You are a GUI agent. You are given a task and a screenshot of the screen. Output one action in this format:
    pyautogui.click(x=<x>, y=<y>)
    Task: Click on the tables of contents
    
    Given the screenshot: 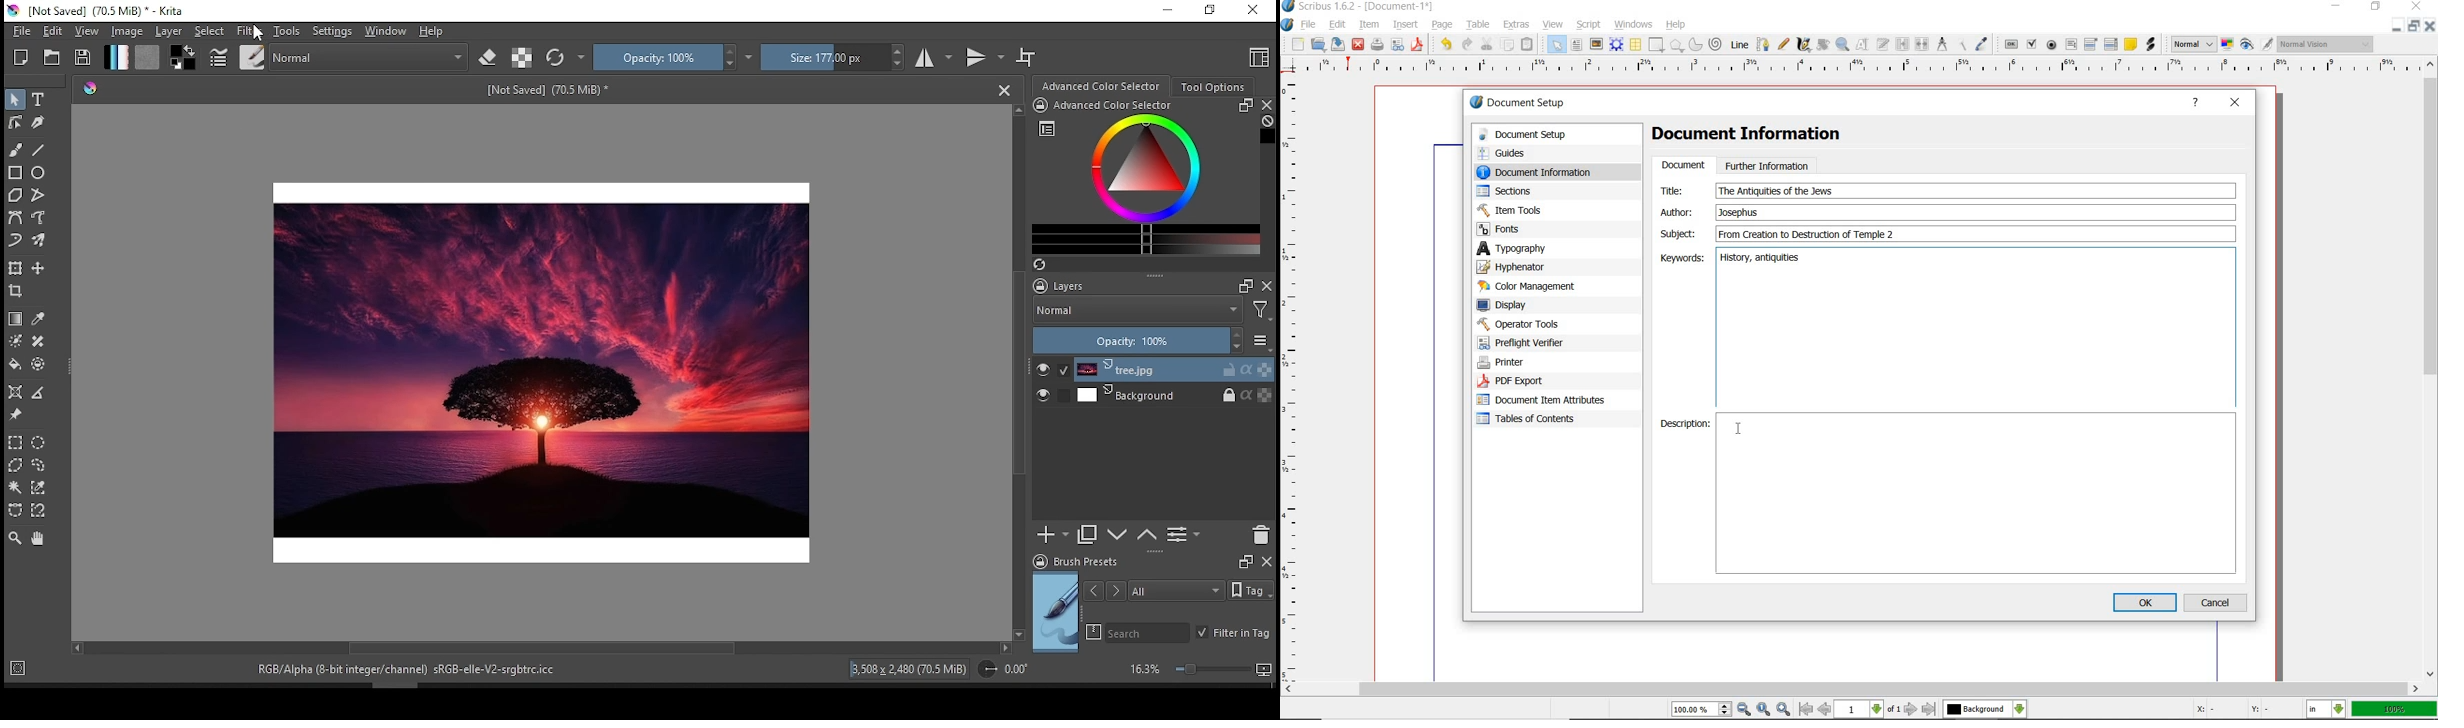 What is the action you would take?
    pyautogui.click(x=1535, y=420)
    